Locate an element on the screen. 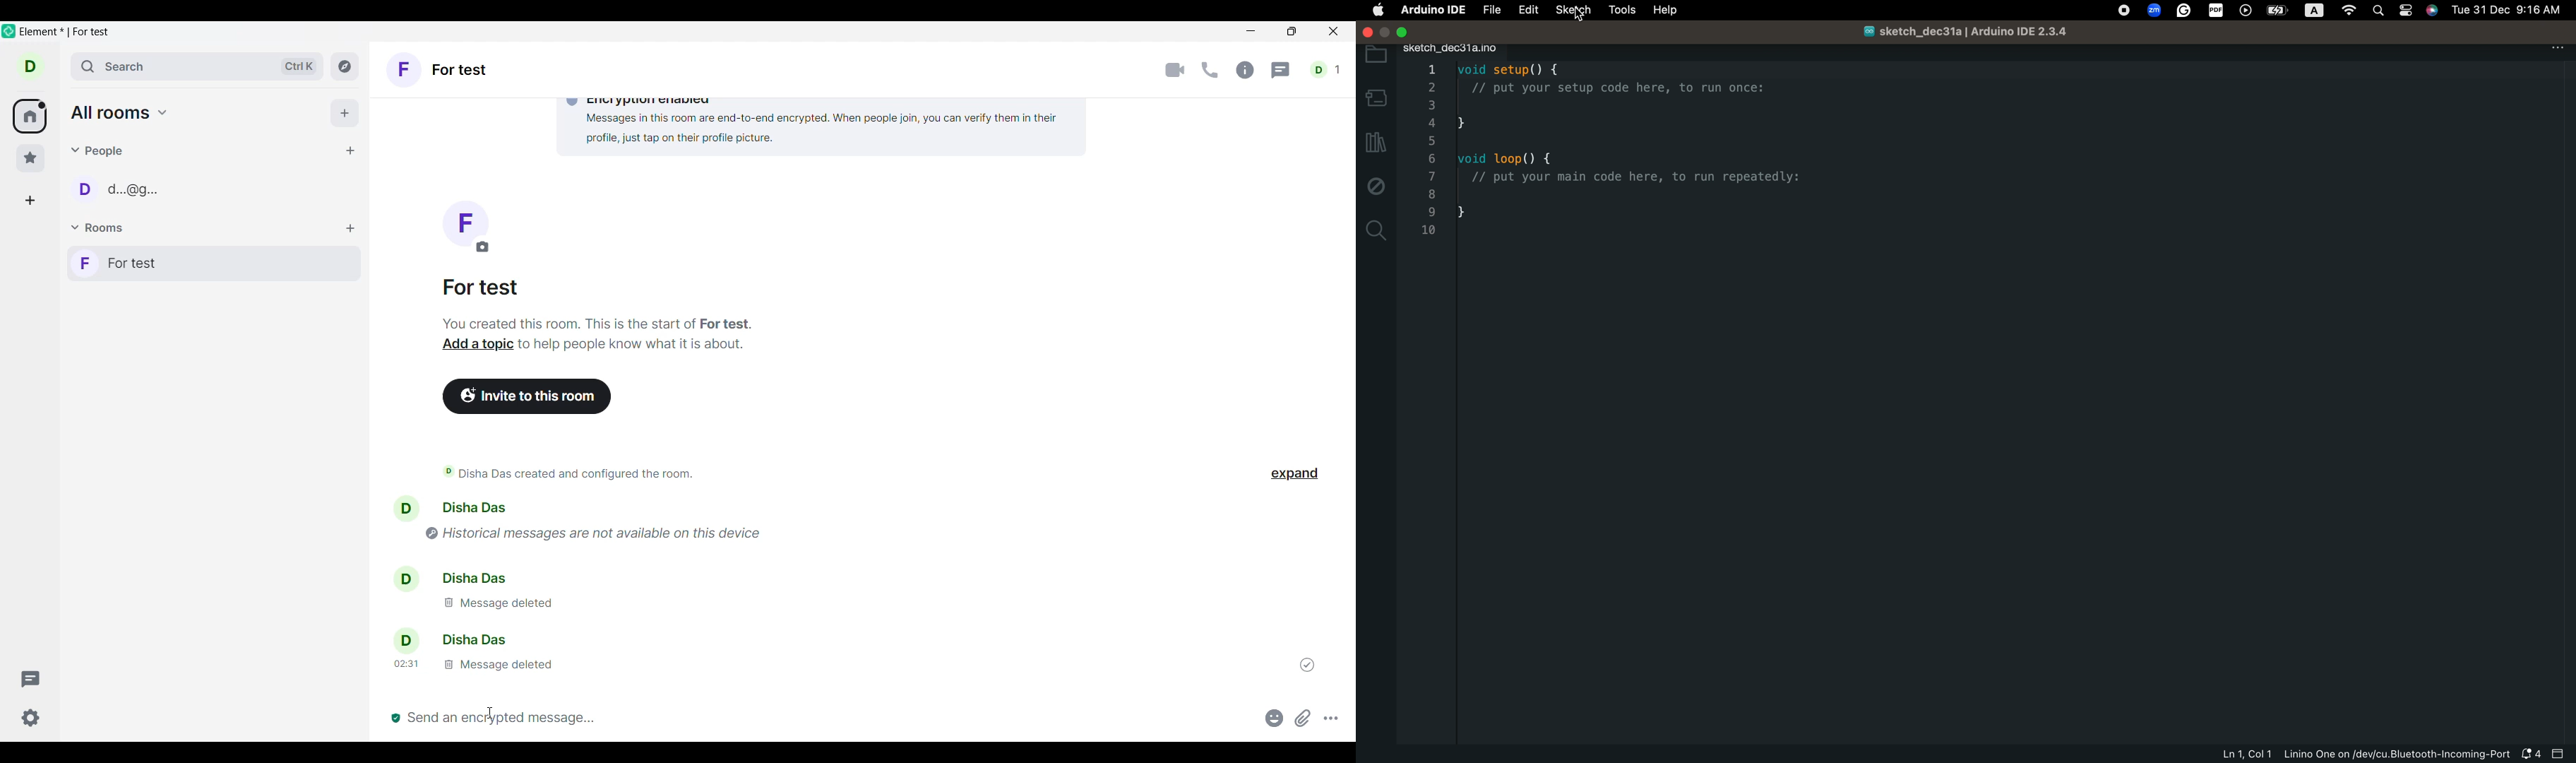 The image size is (2576, 784). Create a space is located at coordinates (30, 201).